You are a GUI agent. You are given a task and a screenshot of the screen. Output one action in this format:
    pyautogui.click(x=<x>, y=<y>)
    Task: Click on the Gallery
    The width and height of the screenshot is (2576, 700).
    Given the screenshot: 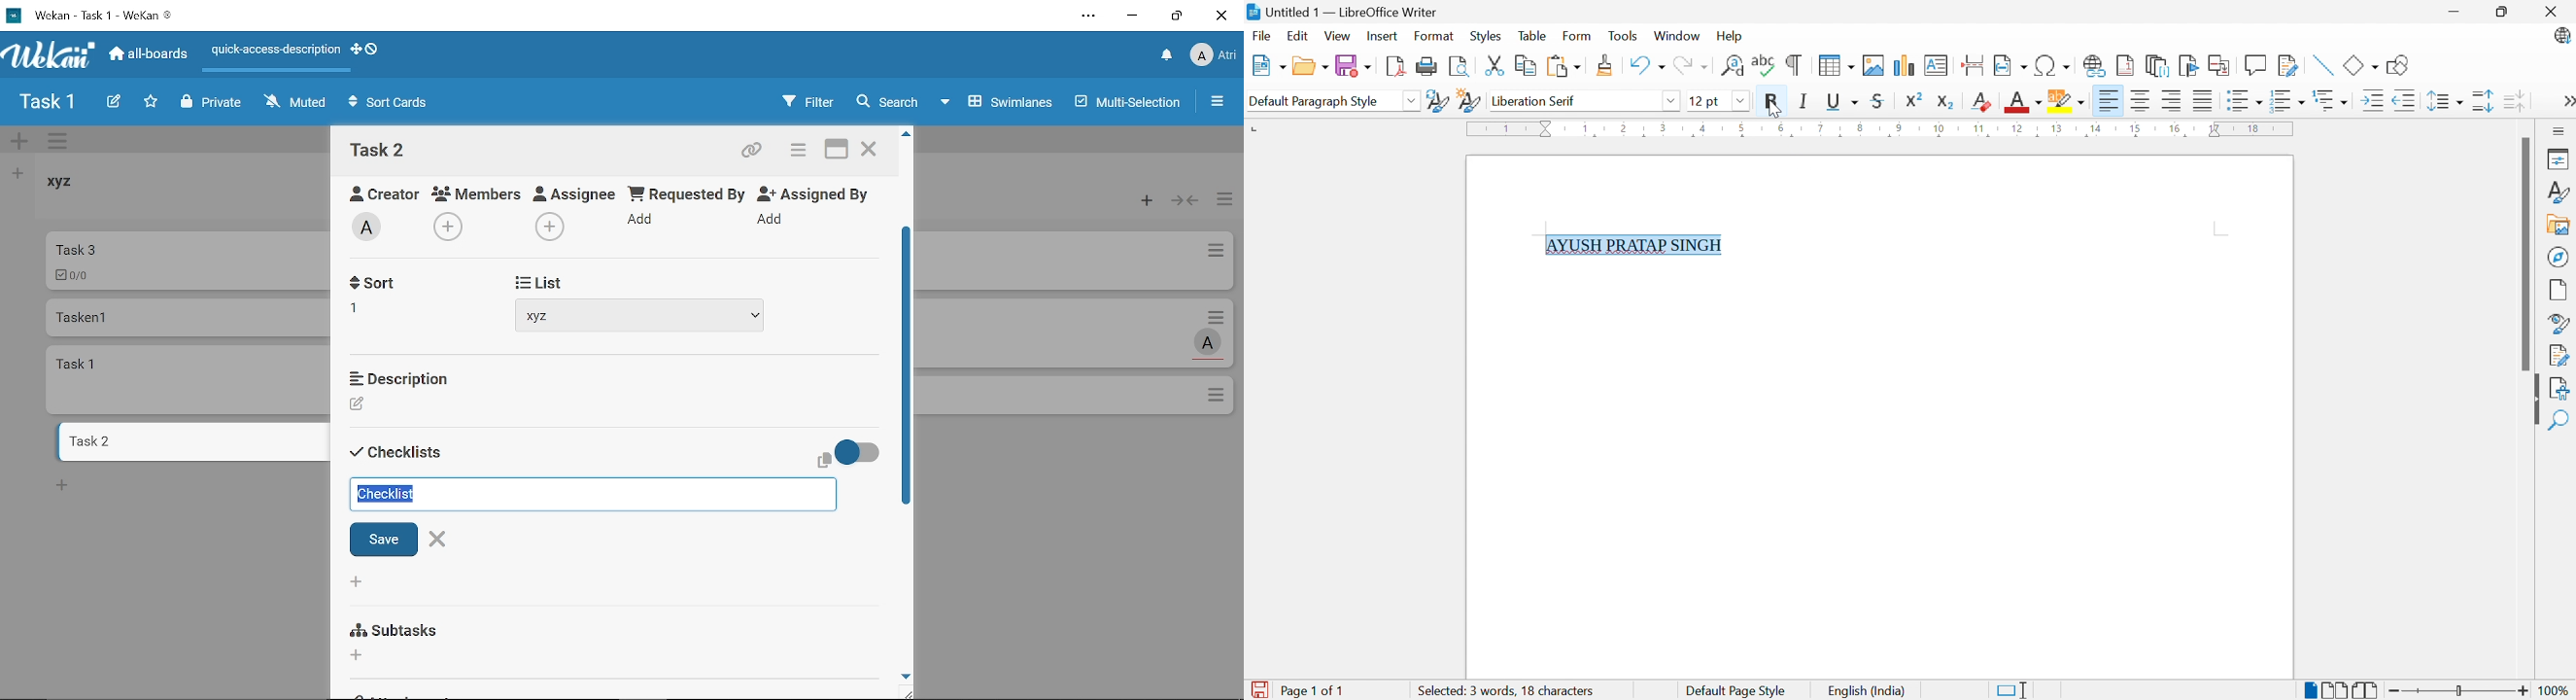 What is the action you would take?
    pyautogui.click(x=2559, y=226)
    